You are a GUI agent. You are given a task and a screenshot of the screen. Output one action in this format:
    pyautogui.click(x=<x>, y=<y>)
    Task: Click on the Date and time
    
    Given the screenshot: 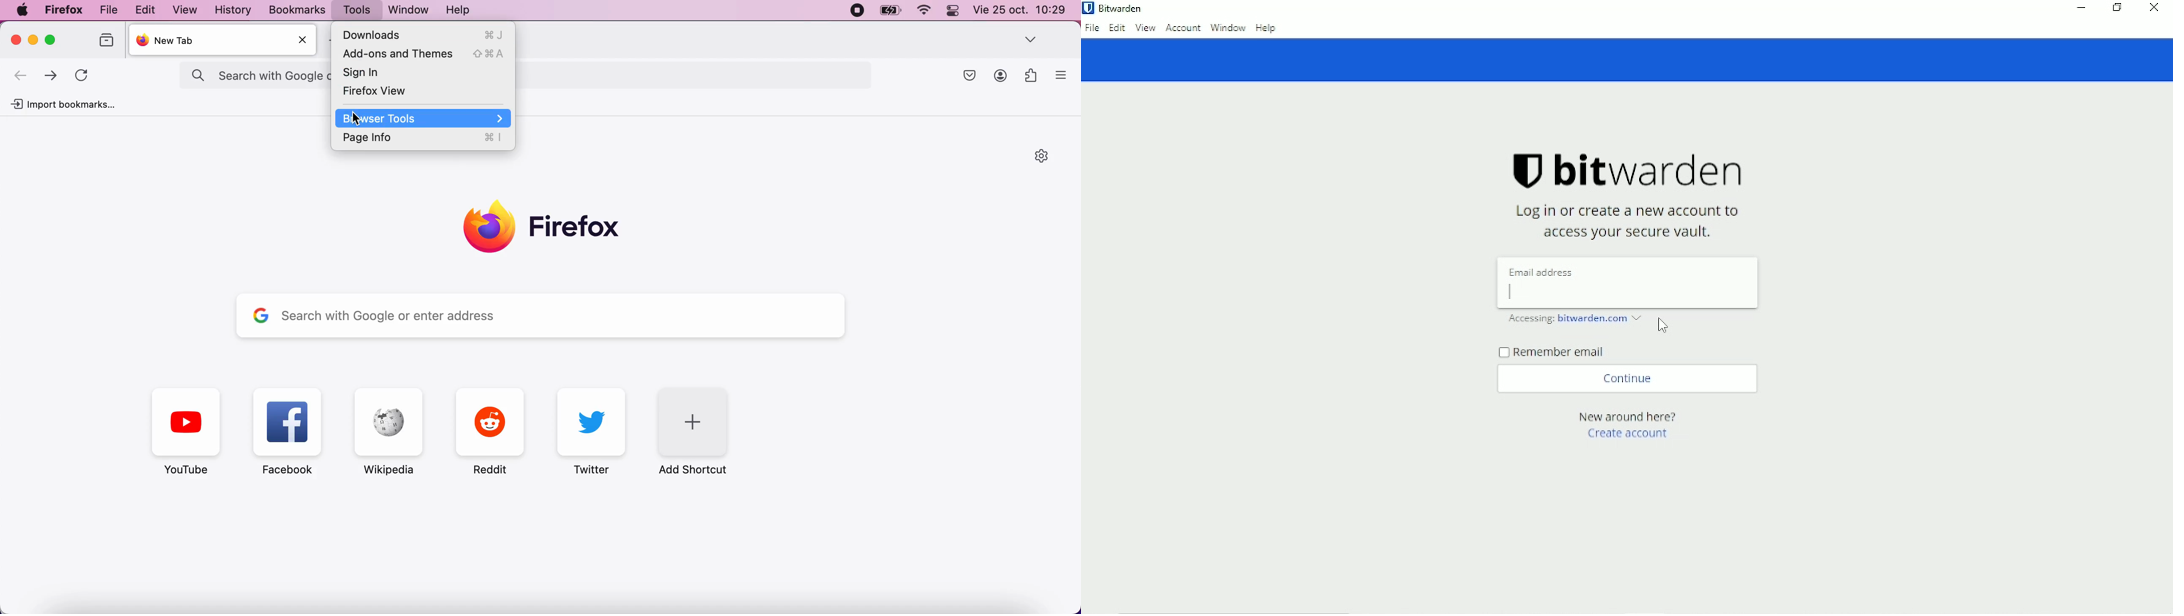 What is the action you would take?
    pyautogui.click(x=1020, y=9)
    